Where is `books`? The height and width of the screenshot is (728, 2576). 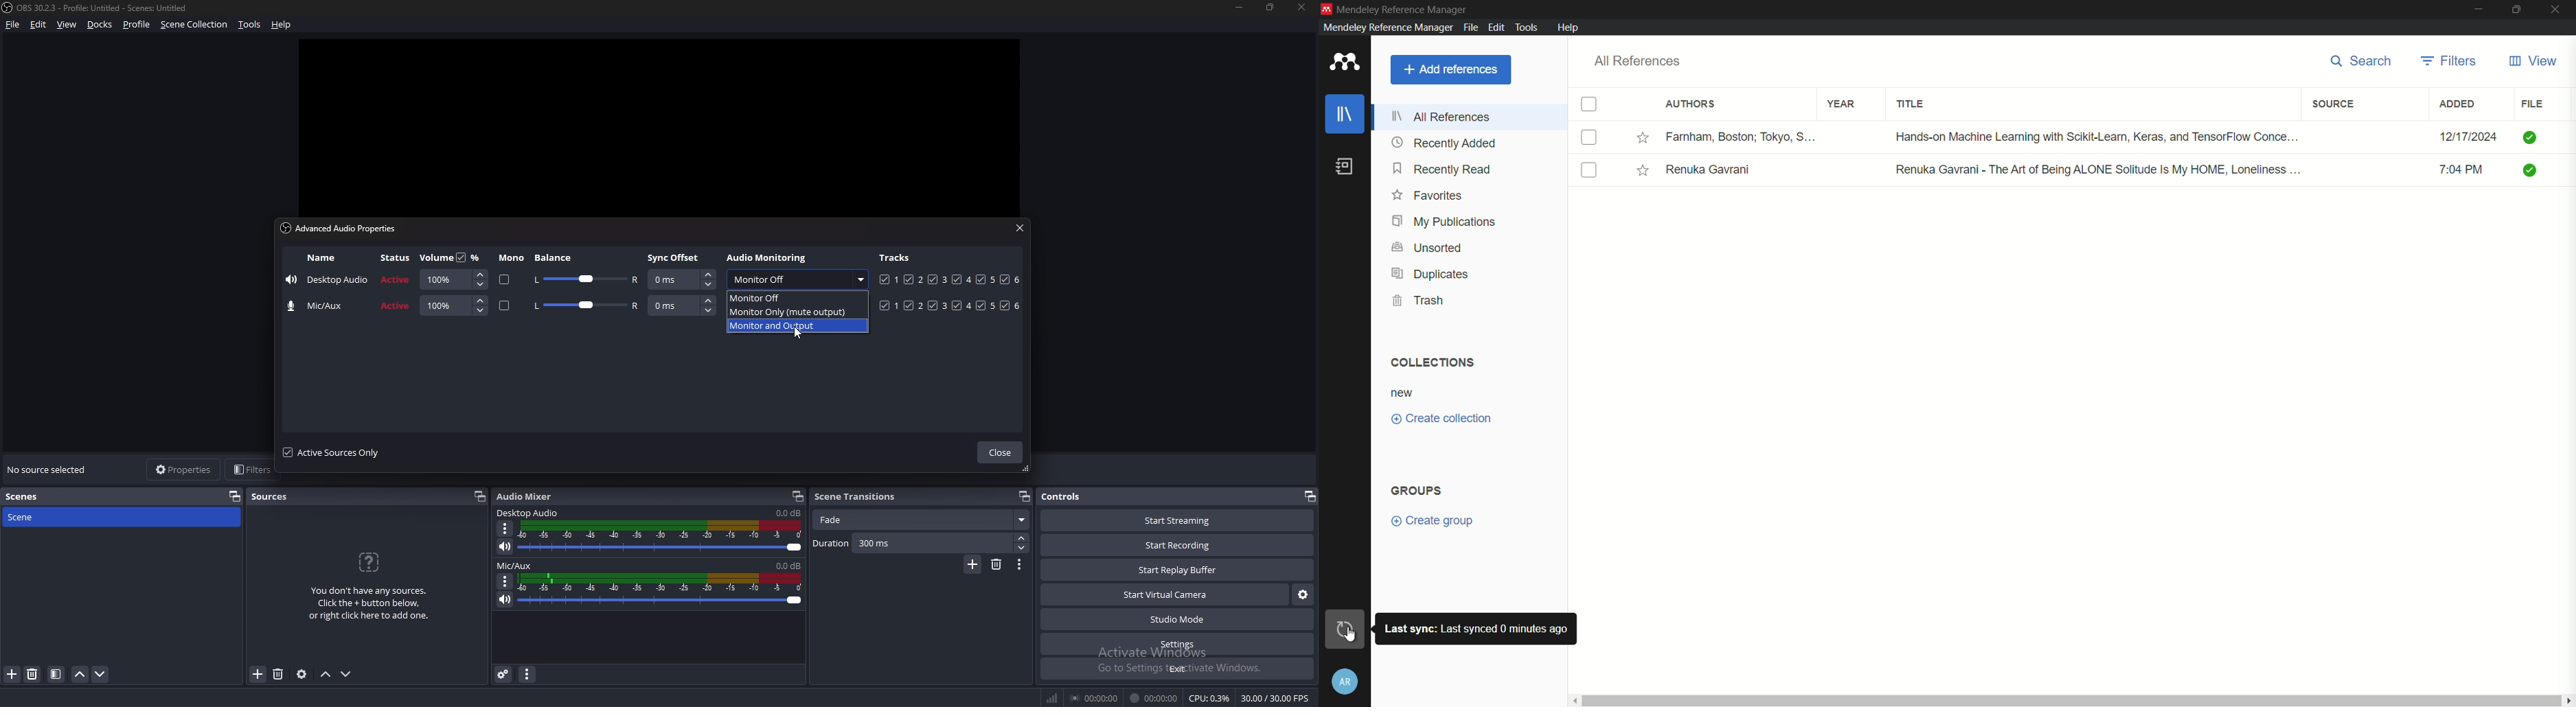 books is located at coordinates (1344, 166).